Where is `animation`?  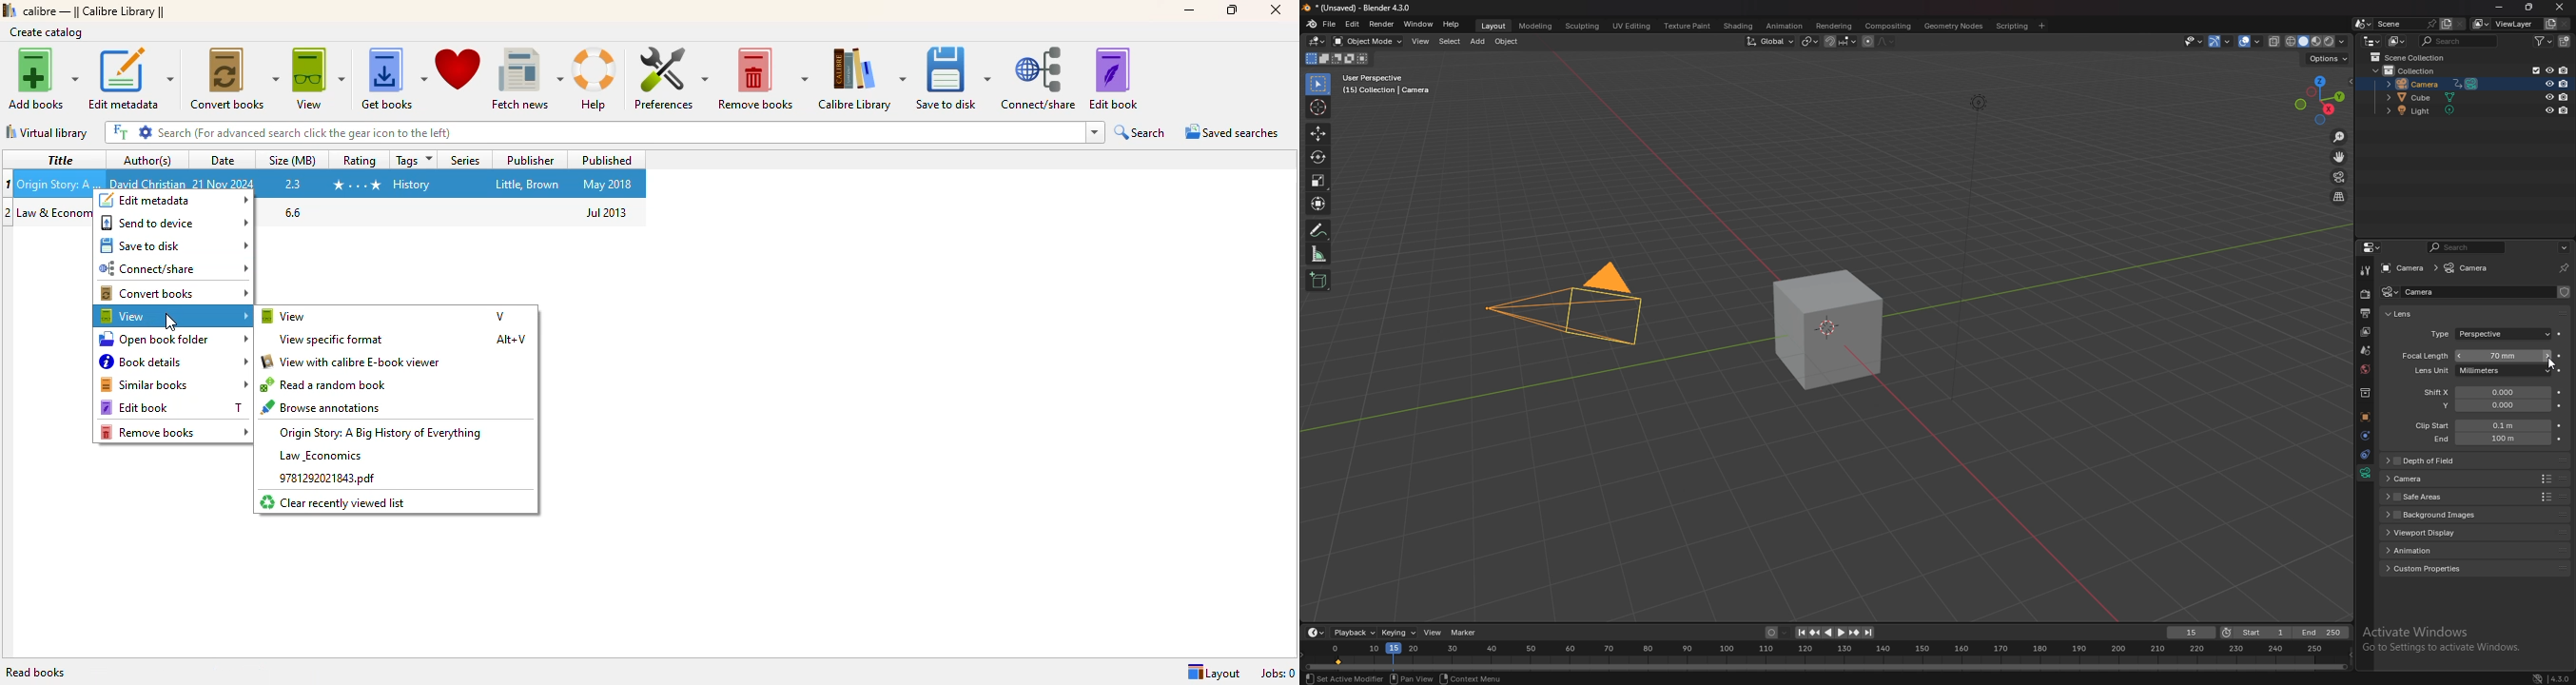 animation is located at coordinates (1783, 25).